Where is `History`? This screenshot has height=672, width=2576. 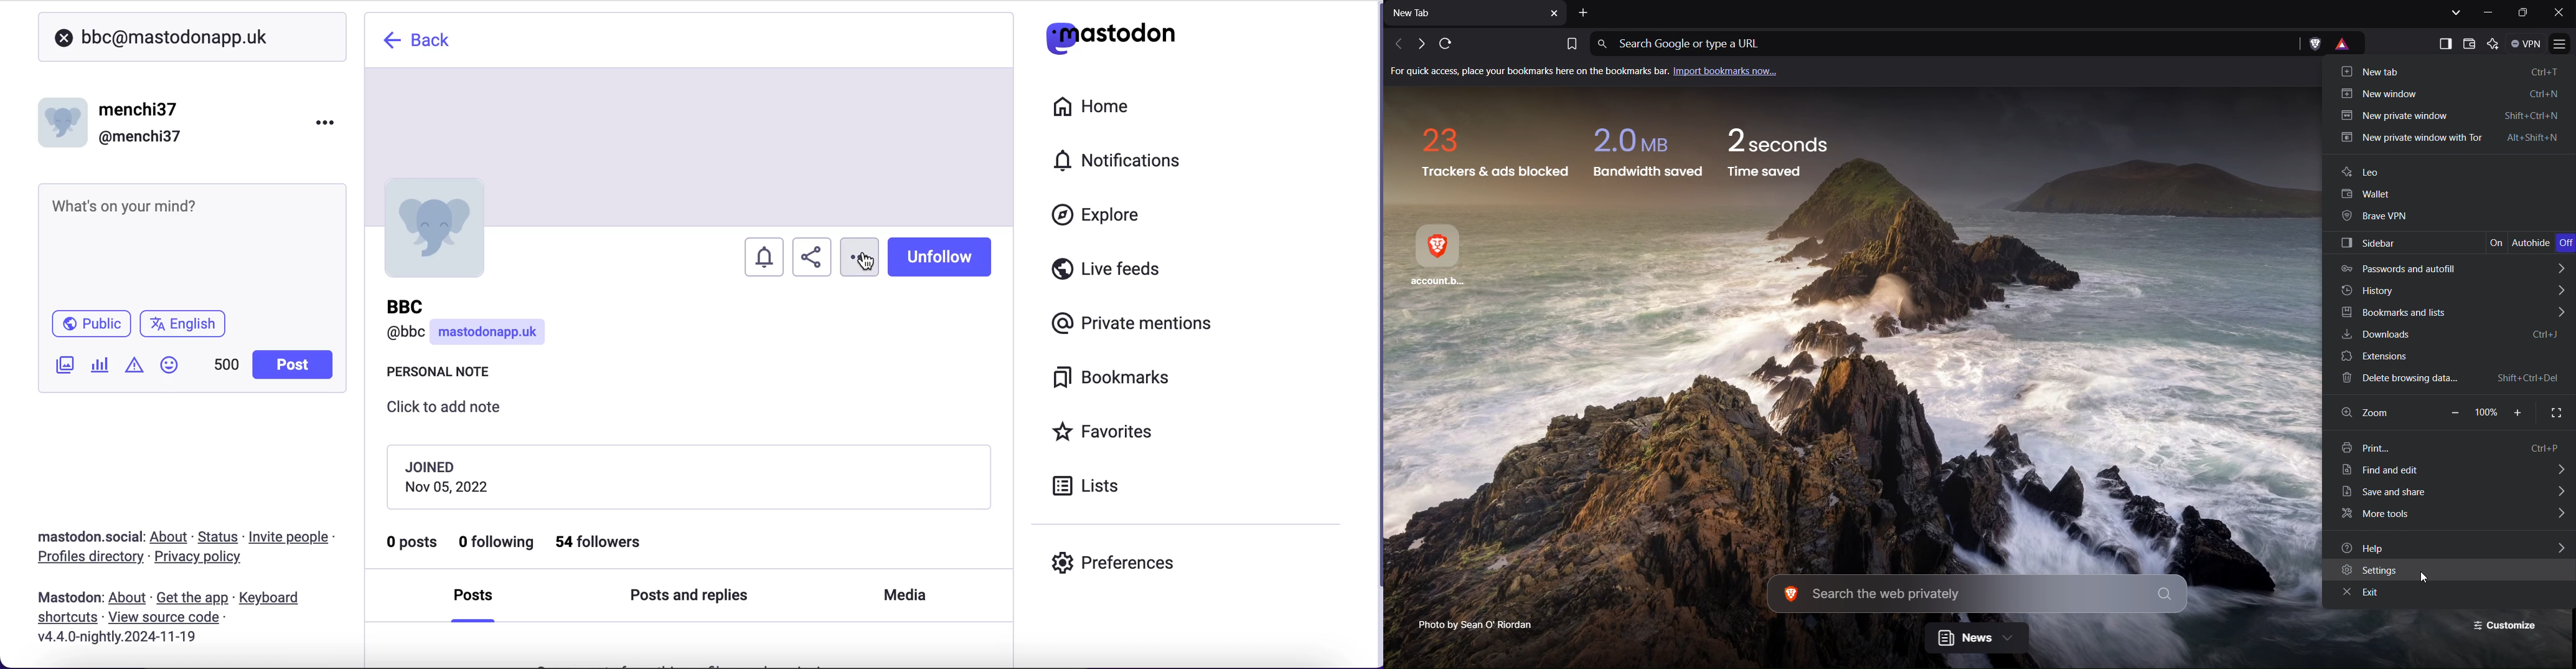 History is located at coordinates (2450, 290).